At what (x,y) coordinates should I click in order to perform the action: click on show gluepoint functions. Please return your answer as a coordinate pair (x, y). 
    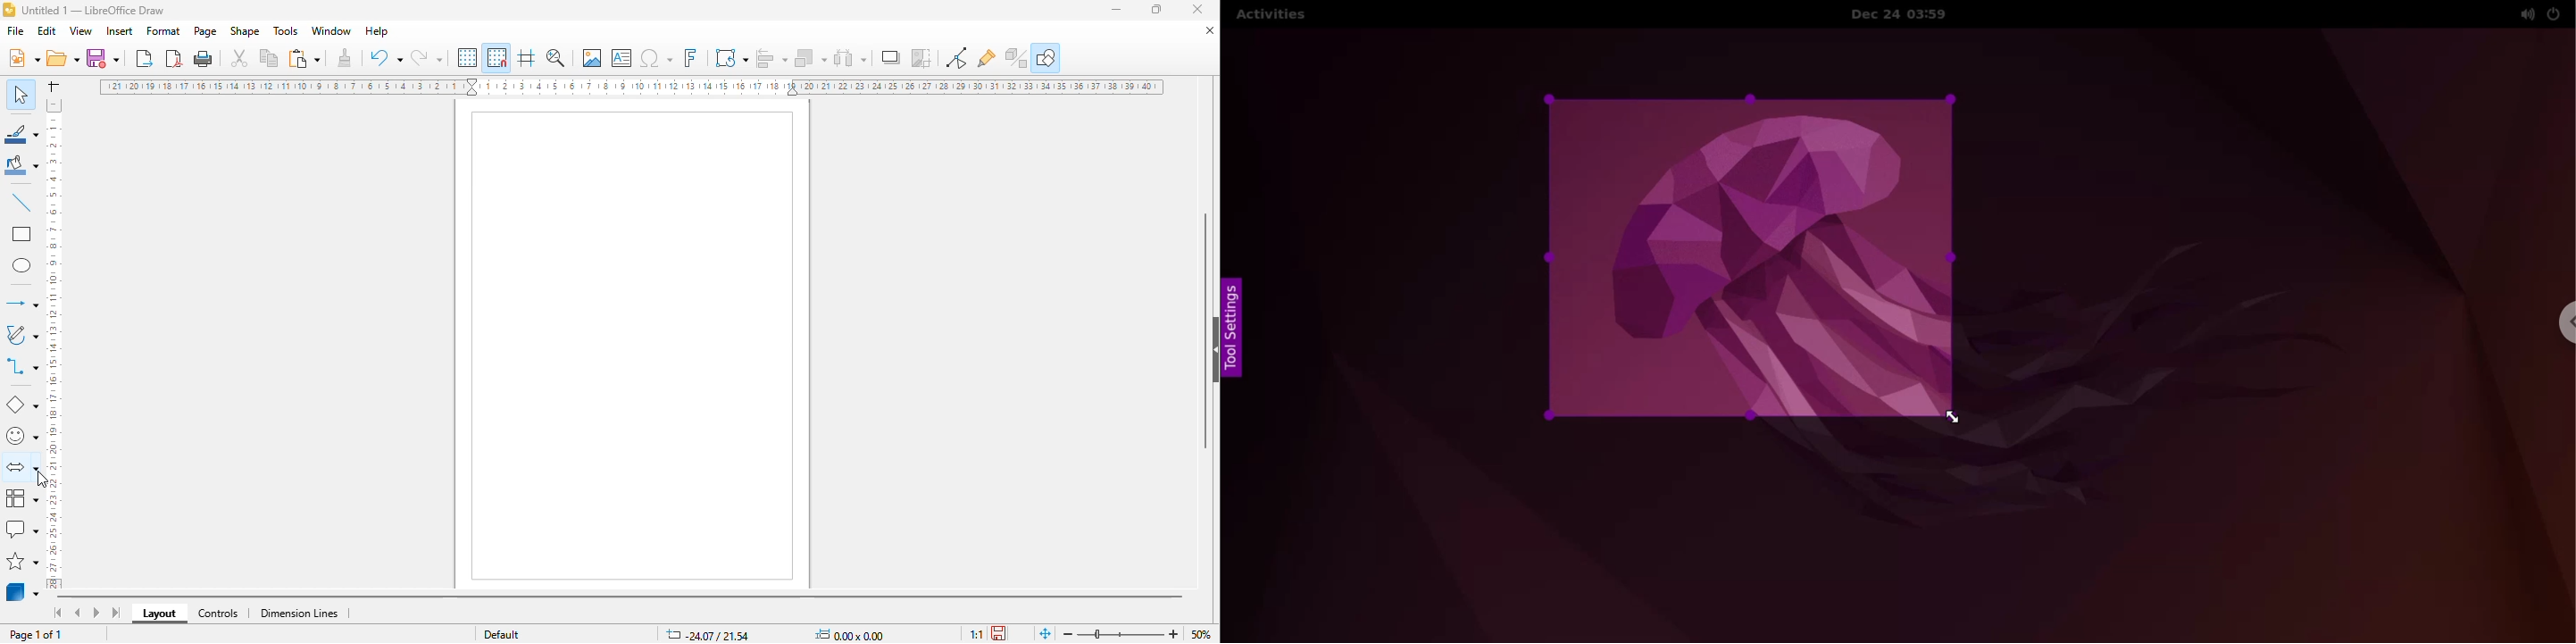
    Looking at the image, I should click on (986, 59).